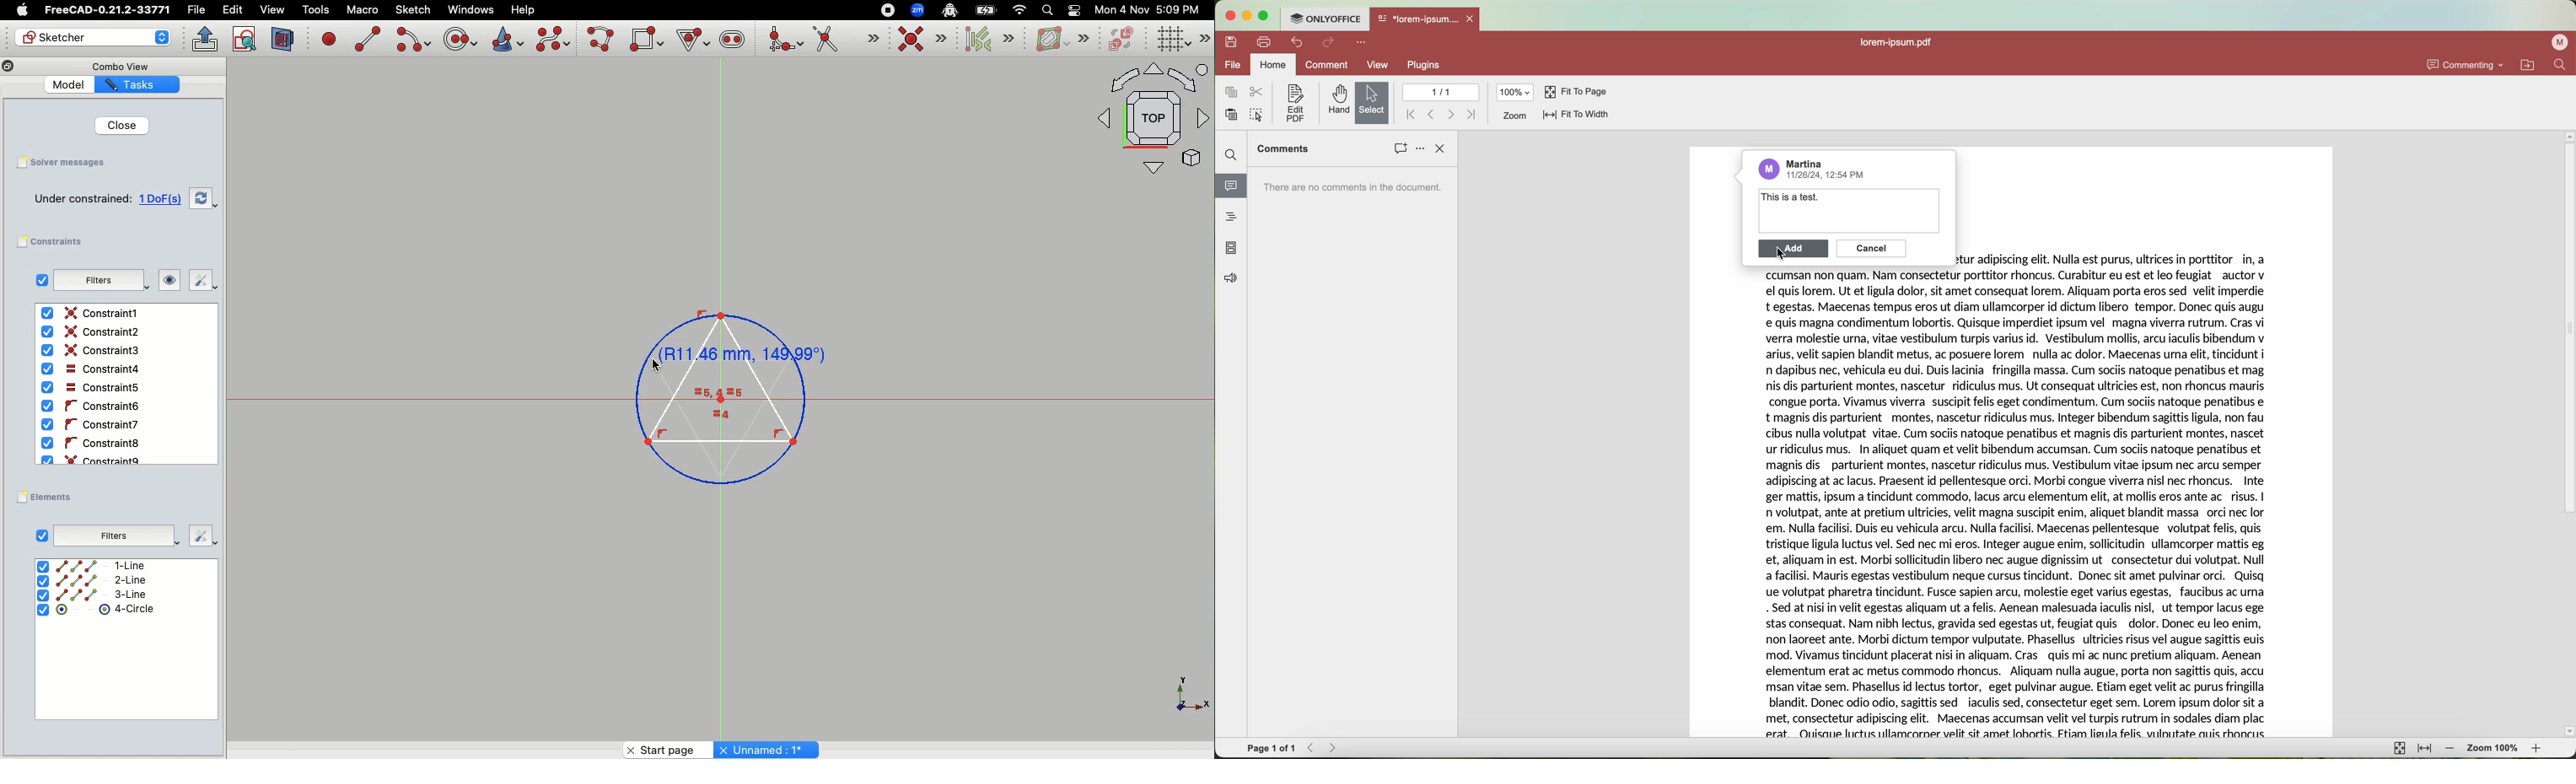 The height and width of the screenshot is (784, 2576). What do you see at coordinates (987, 39) in the screenshot?
I see `Select associated constraints` at bounding box center [987, 39].